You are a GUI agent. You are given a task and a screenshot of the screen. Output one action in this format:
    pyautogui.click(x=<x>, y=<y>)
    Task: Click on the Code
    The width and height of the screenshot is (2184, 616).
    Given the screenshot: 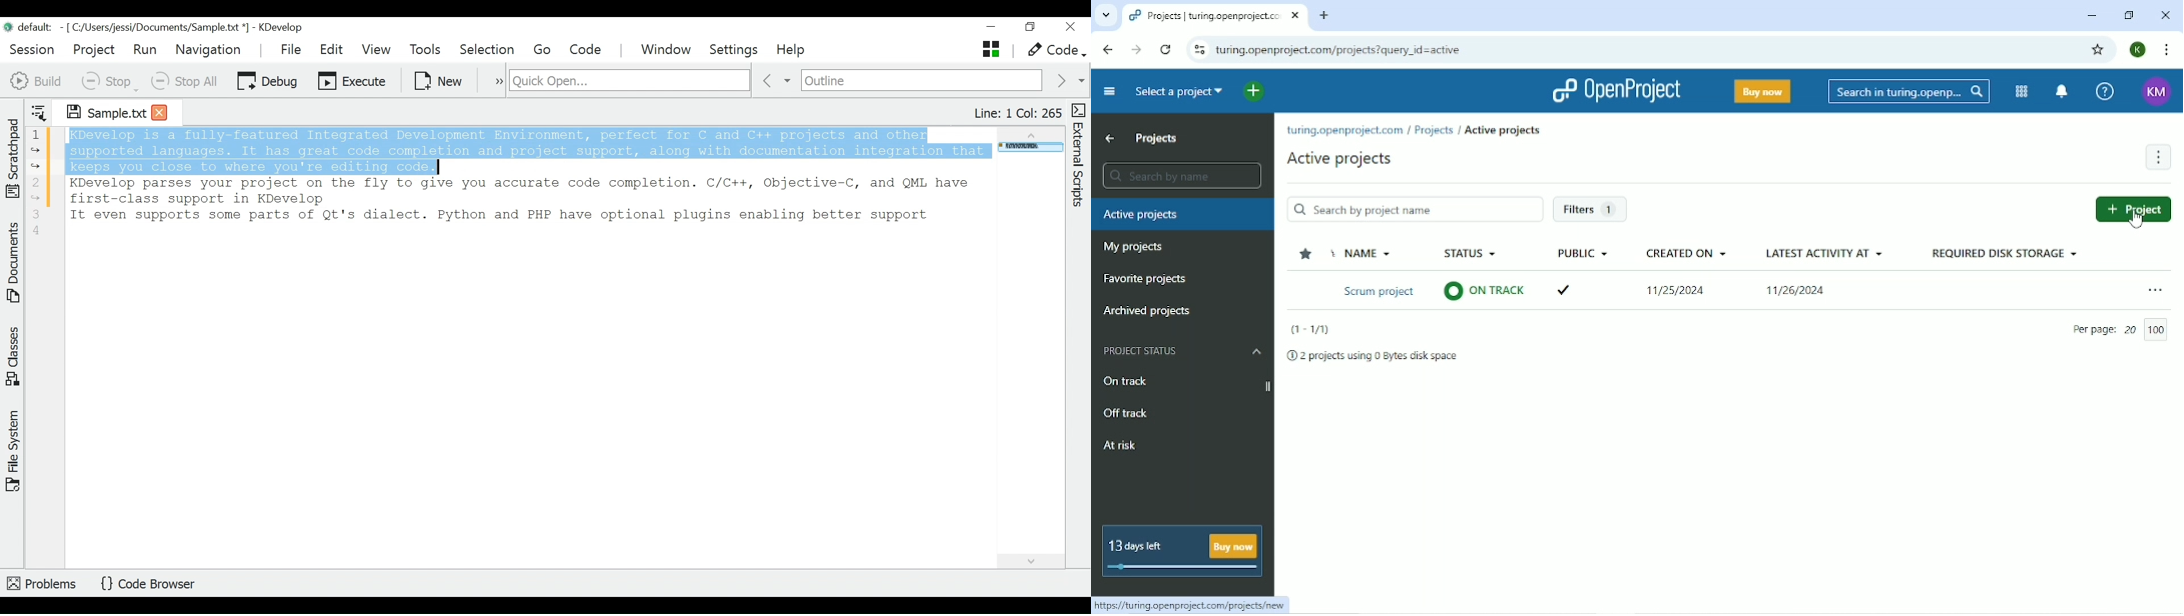 What is the action you would take?
    pyautogui.click(x=1055, y=51)
    